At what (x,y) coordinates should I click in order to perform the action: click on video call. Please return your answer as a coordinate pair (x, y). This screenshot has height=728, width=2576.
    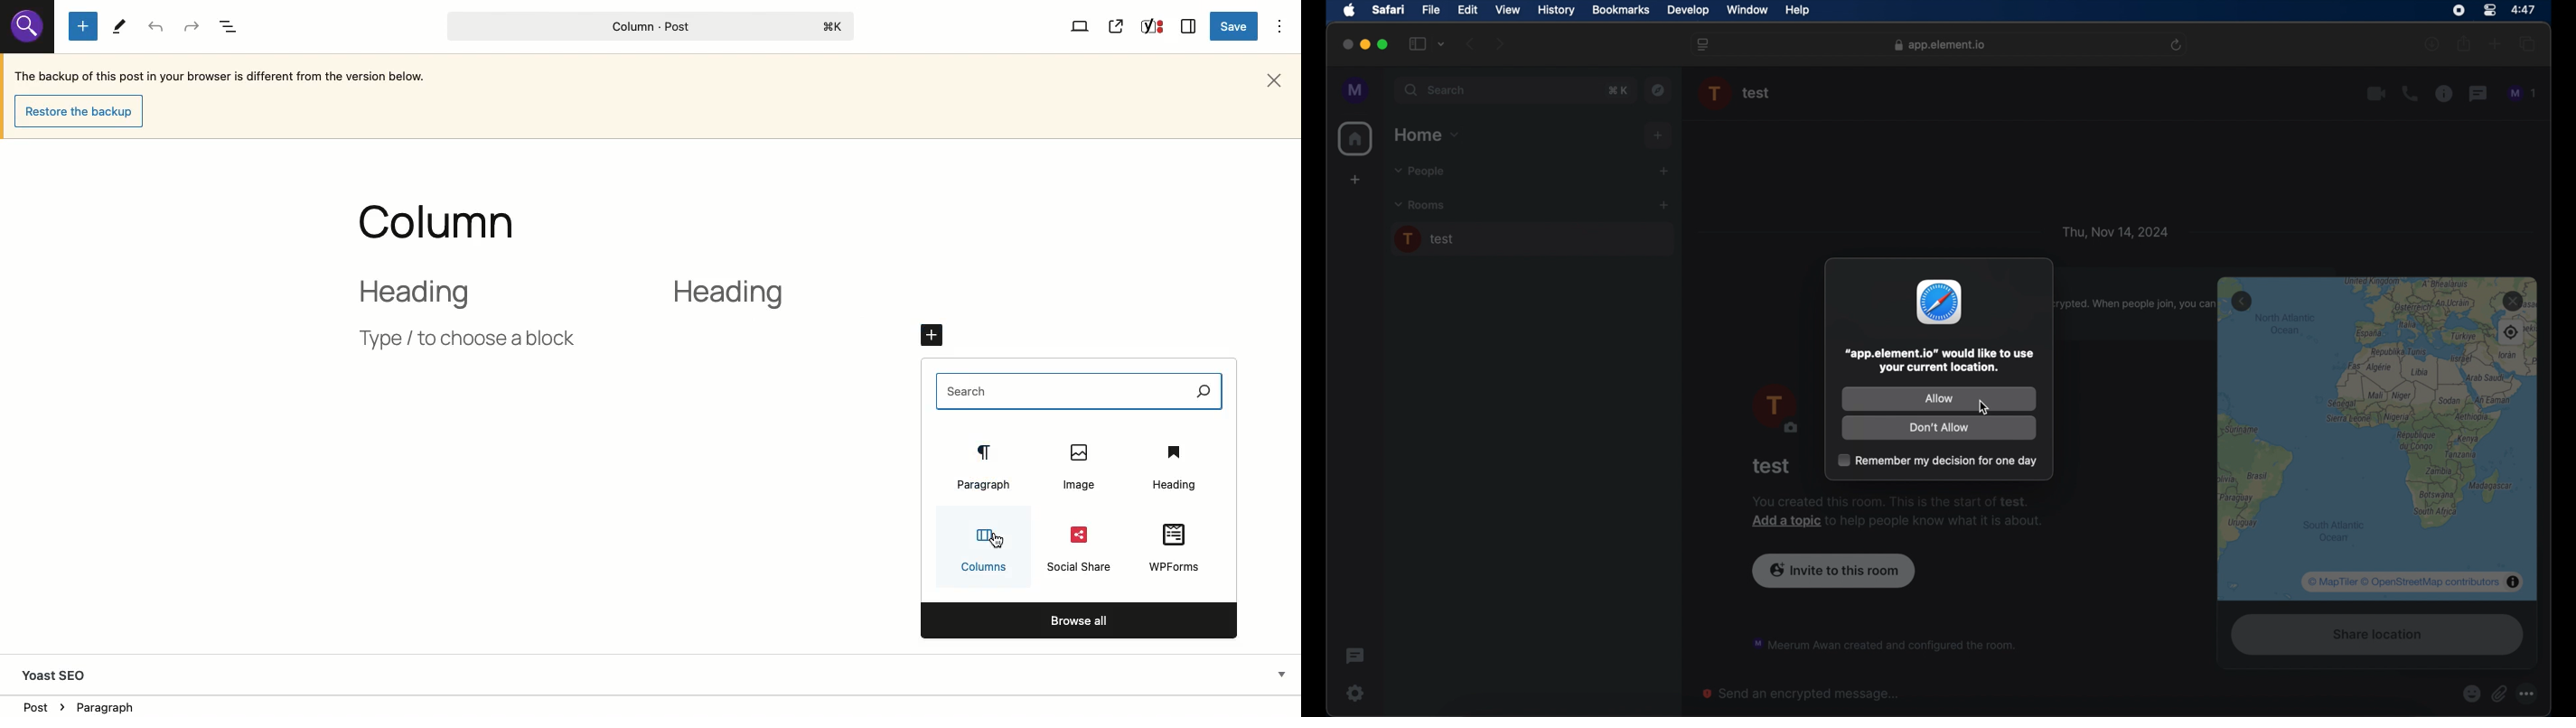
    Looking at the image, I should click on (2377, 94).